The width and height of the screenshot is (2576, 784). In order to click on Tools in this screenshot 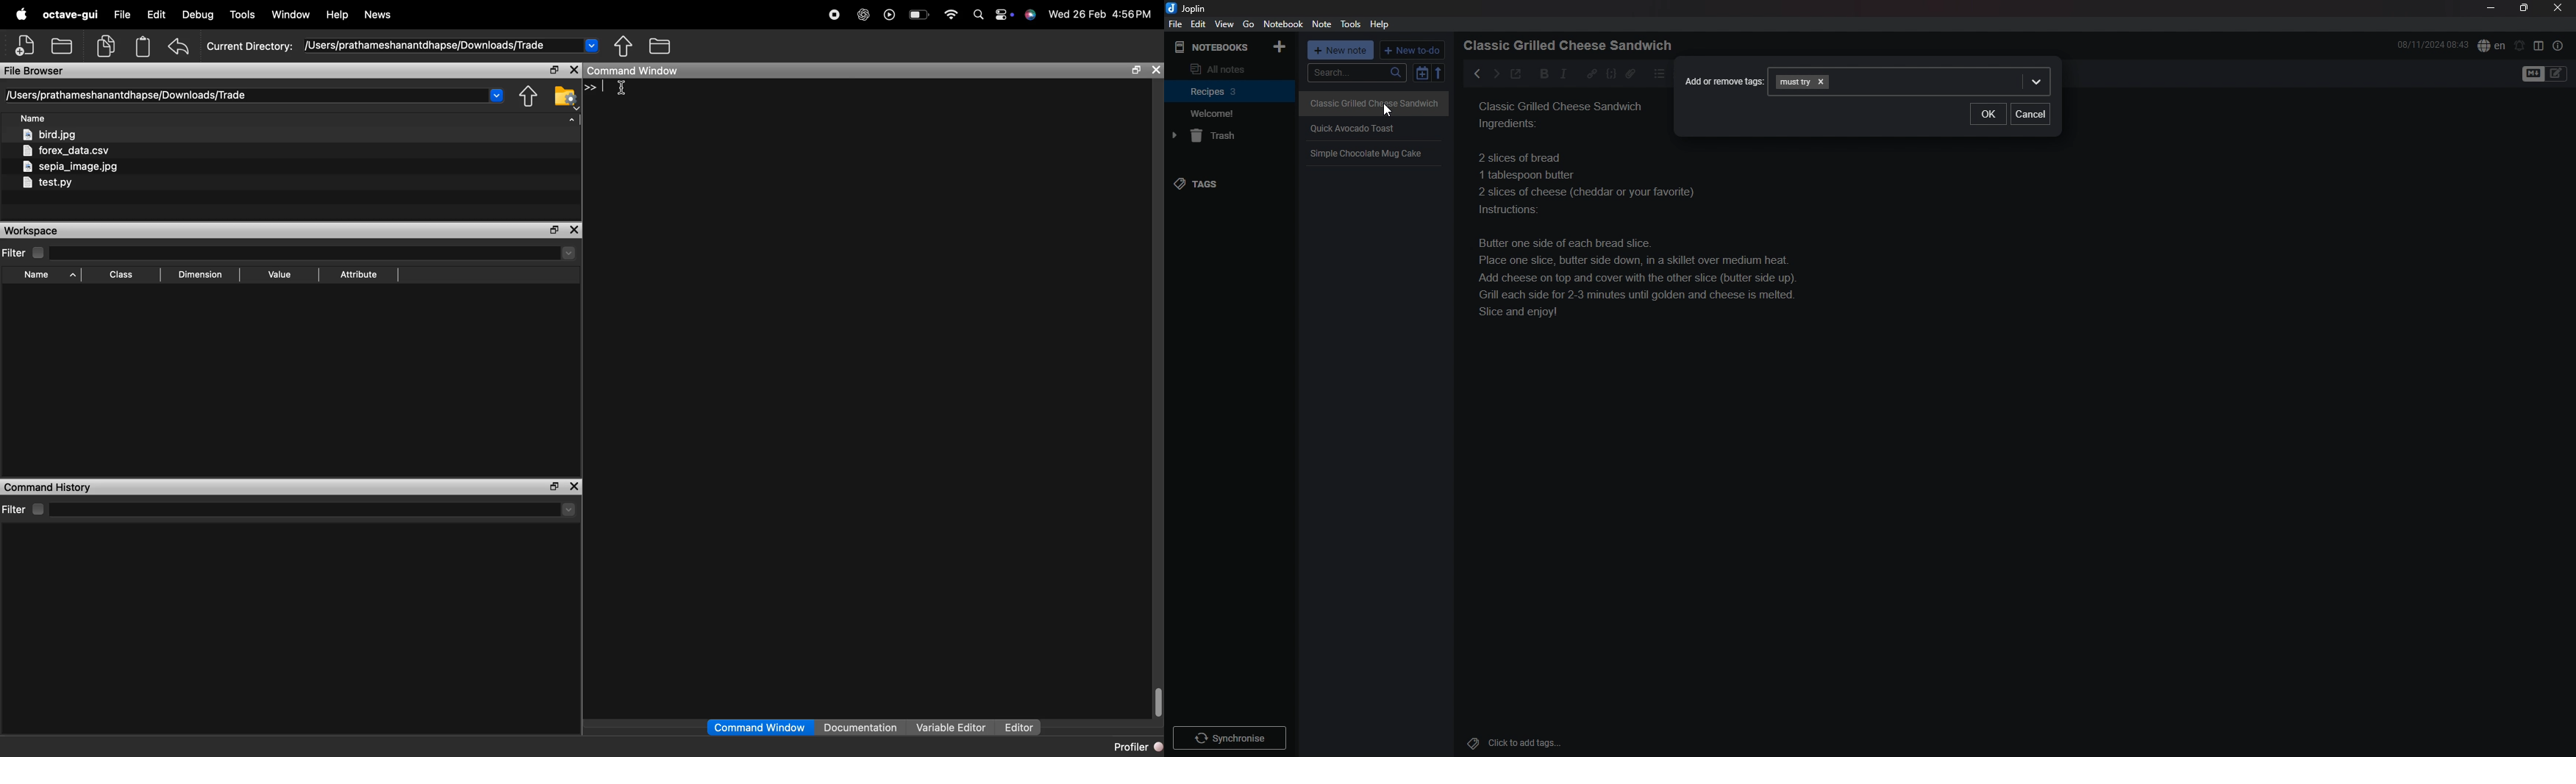, I will do `click(243, 14)`.